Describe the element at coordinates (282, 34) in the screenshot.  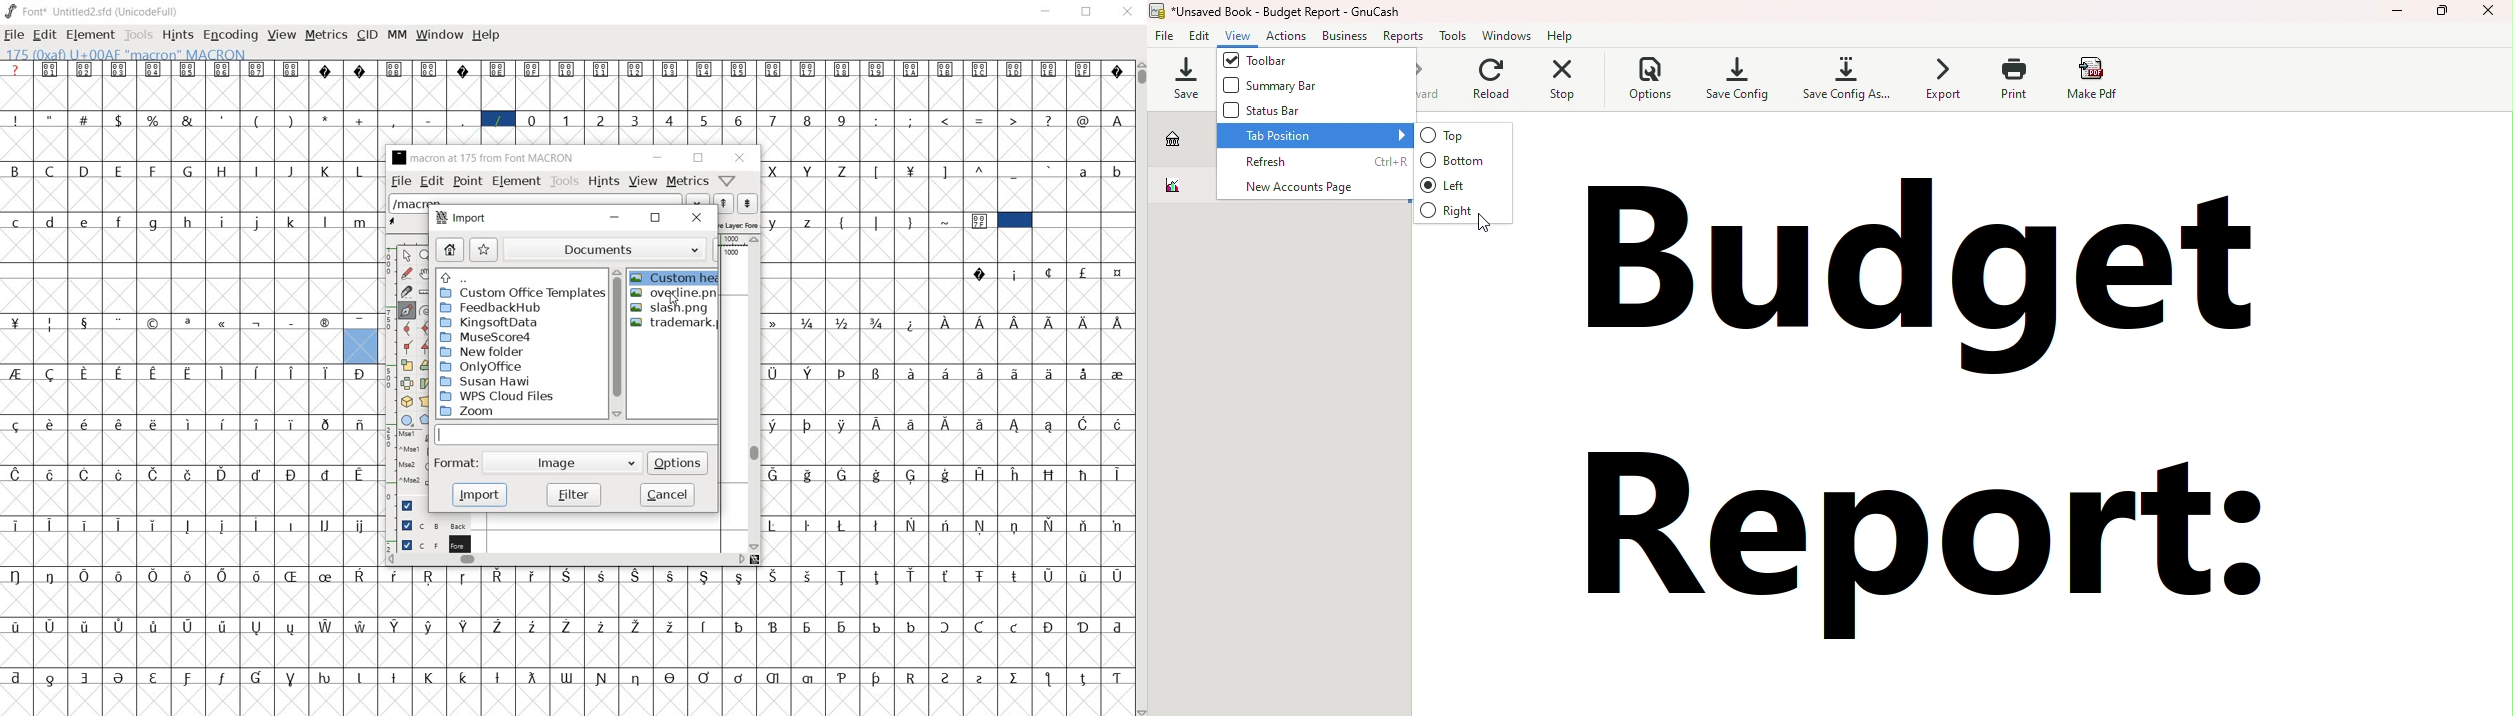
I see `view` at that location.